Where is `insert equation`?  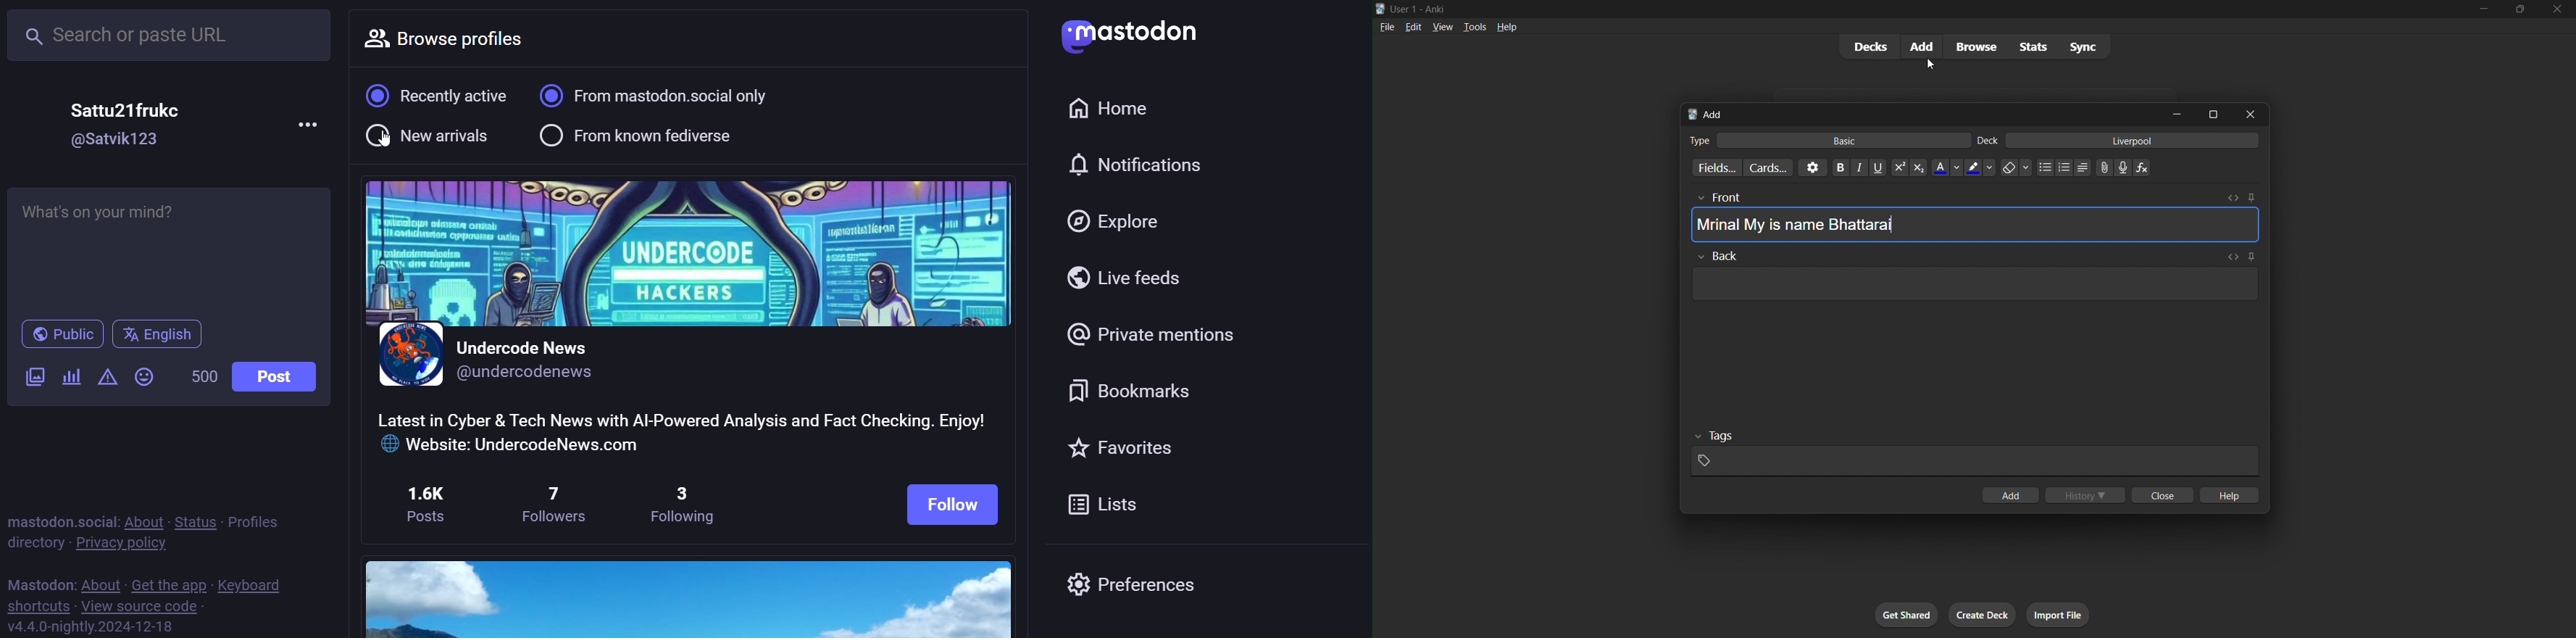 insert equation is located at coordinates (2143, 165).